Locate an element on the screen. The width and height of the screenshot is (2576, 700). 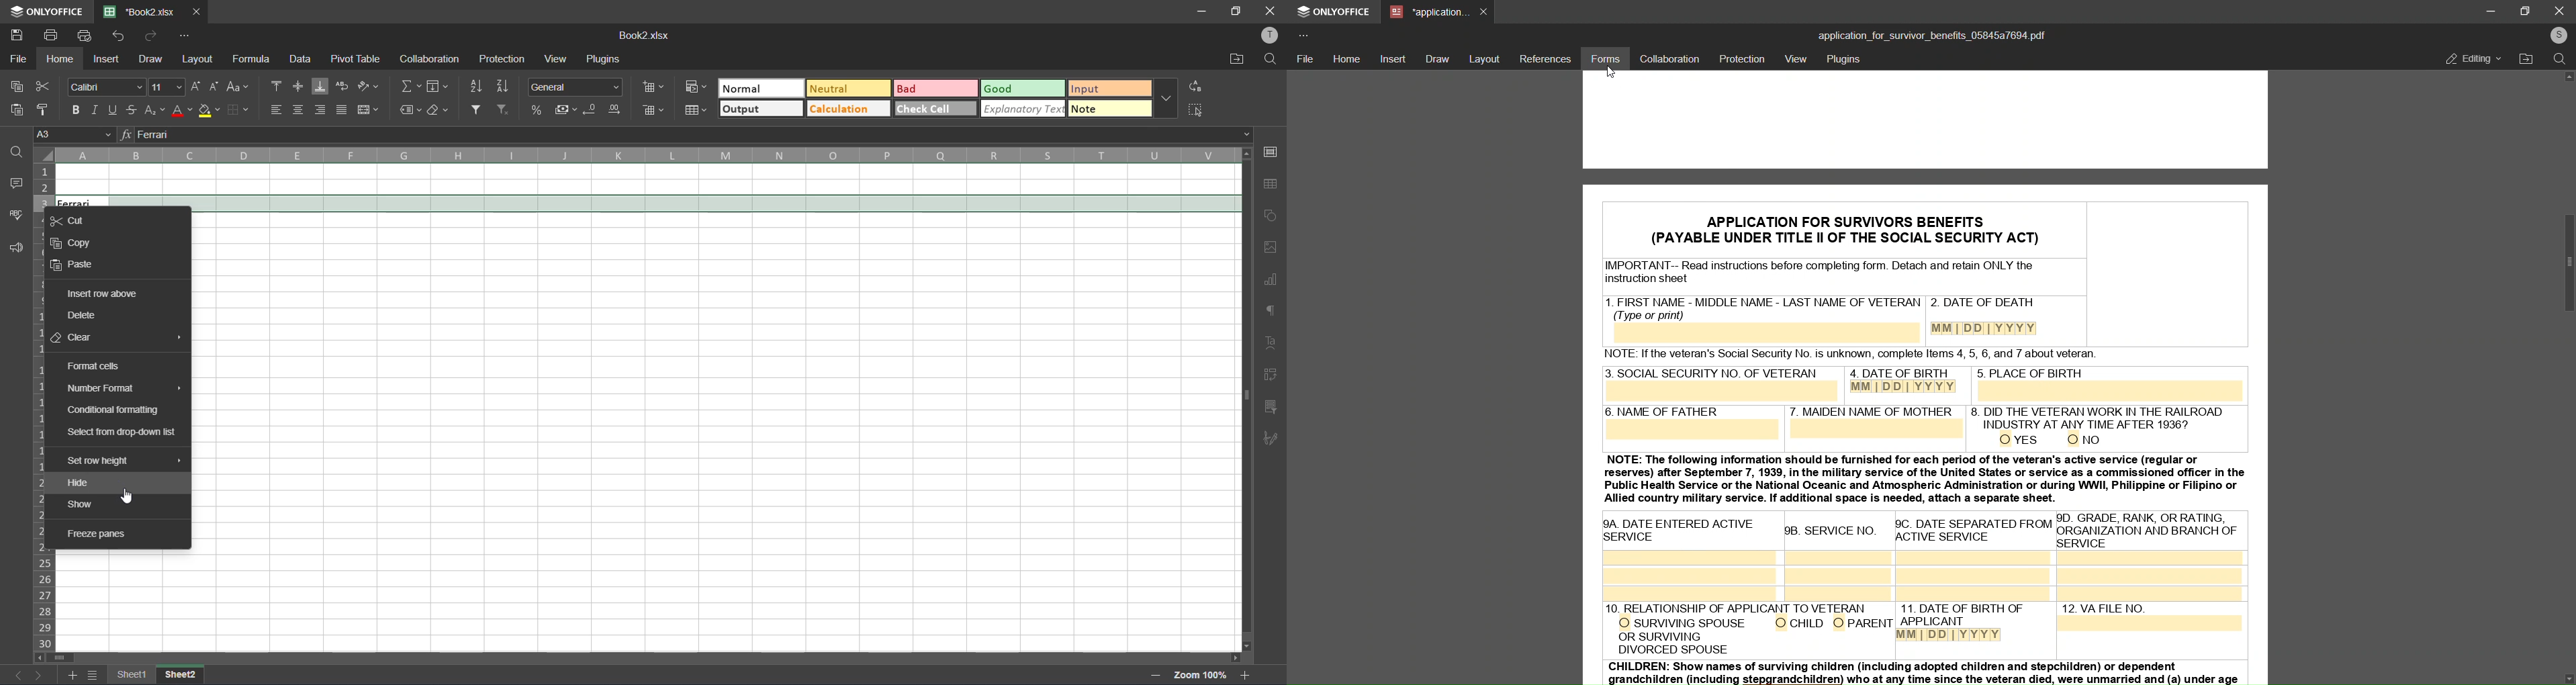
formula is located at coordinates (253, 58).